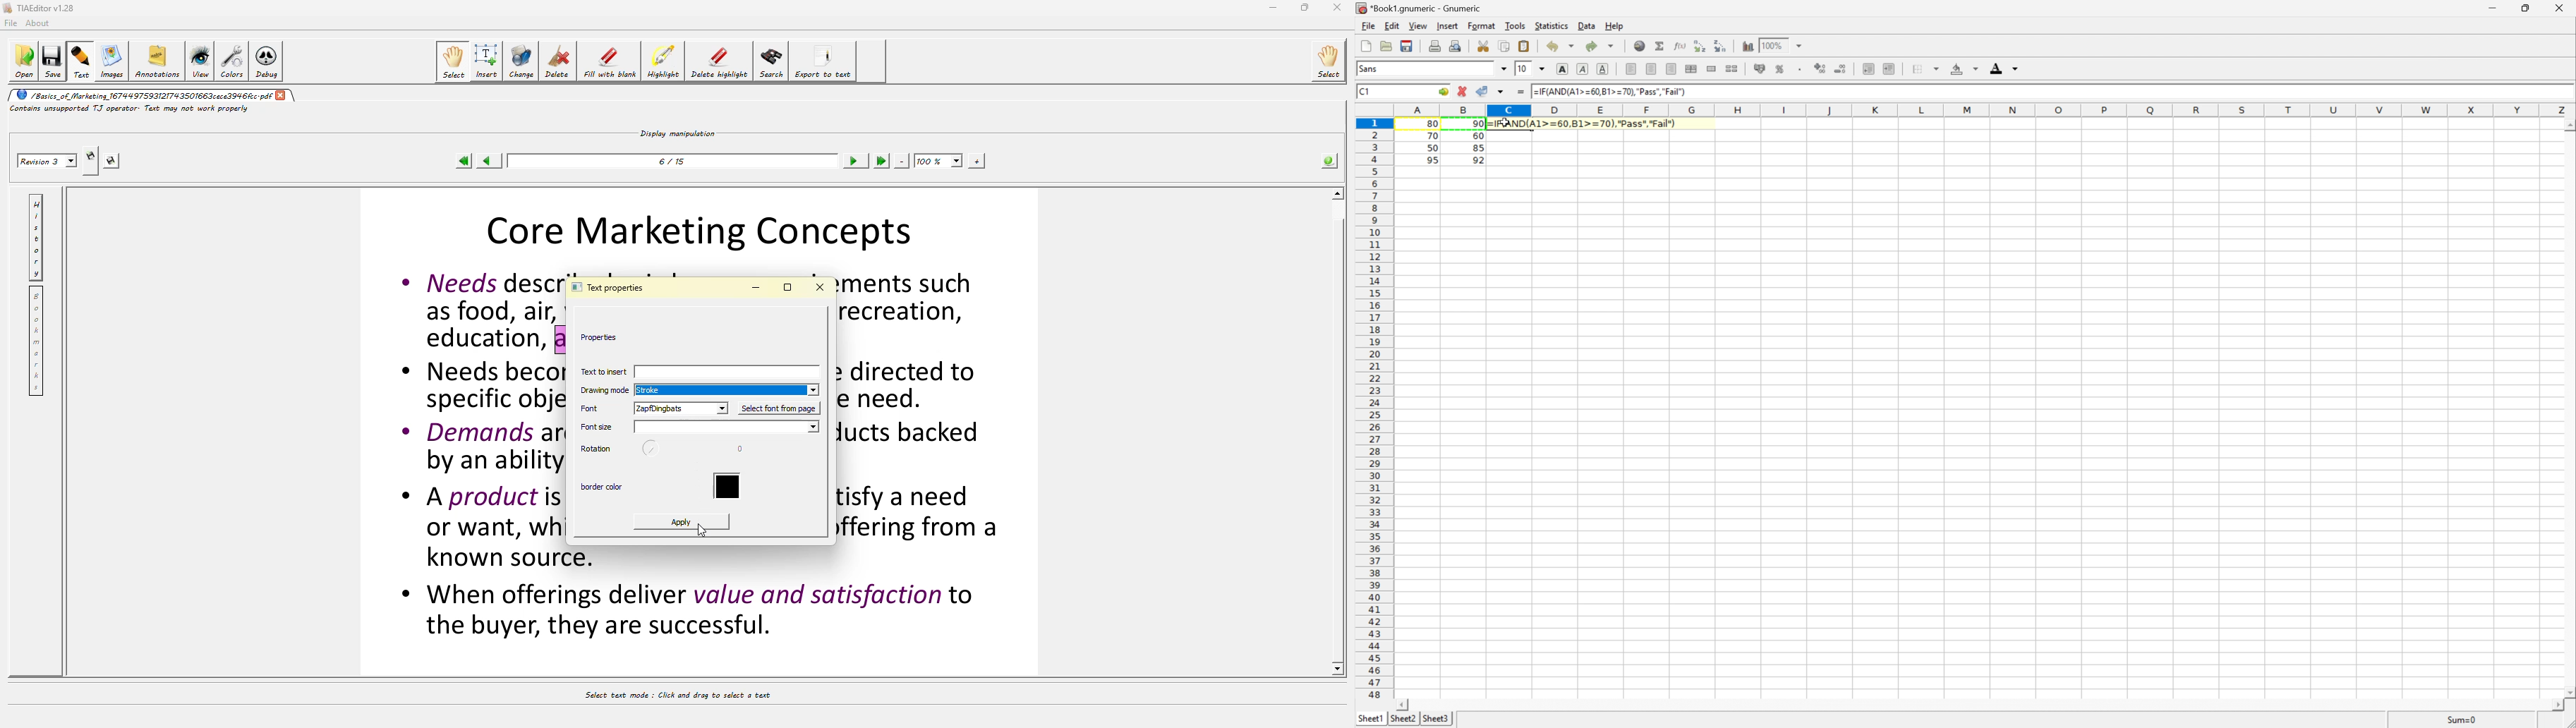 Image resolution: width=2576 pixels, height=728 pixels. Describe the element at coordinates (1562, 68) in the screenshot. I see `Bold` at that location.